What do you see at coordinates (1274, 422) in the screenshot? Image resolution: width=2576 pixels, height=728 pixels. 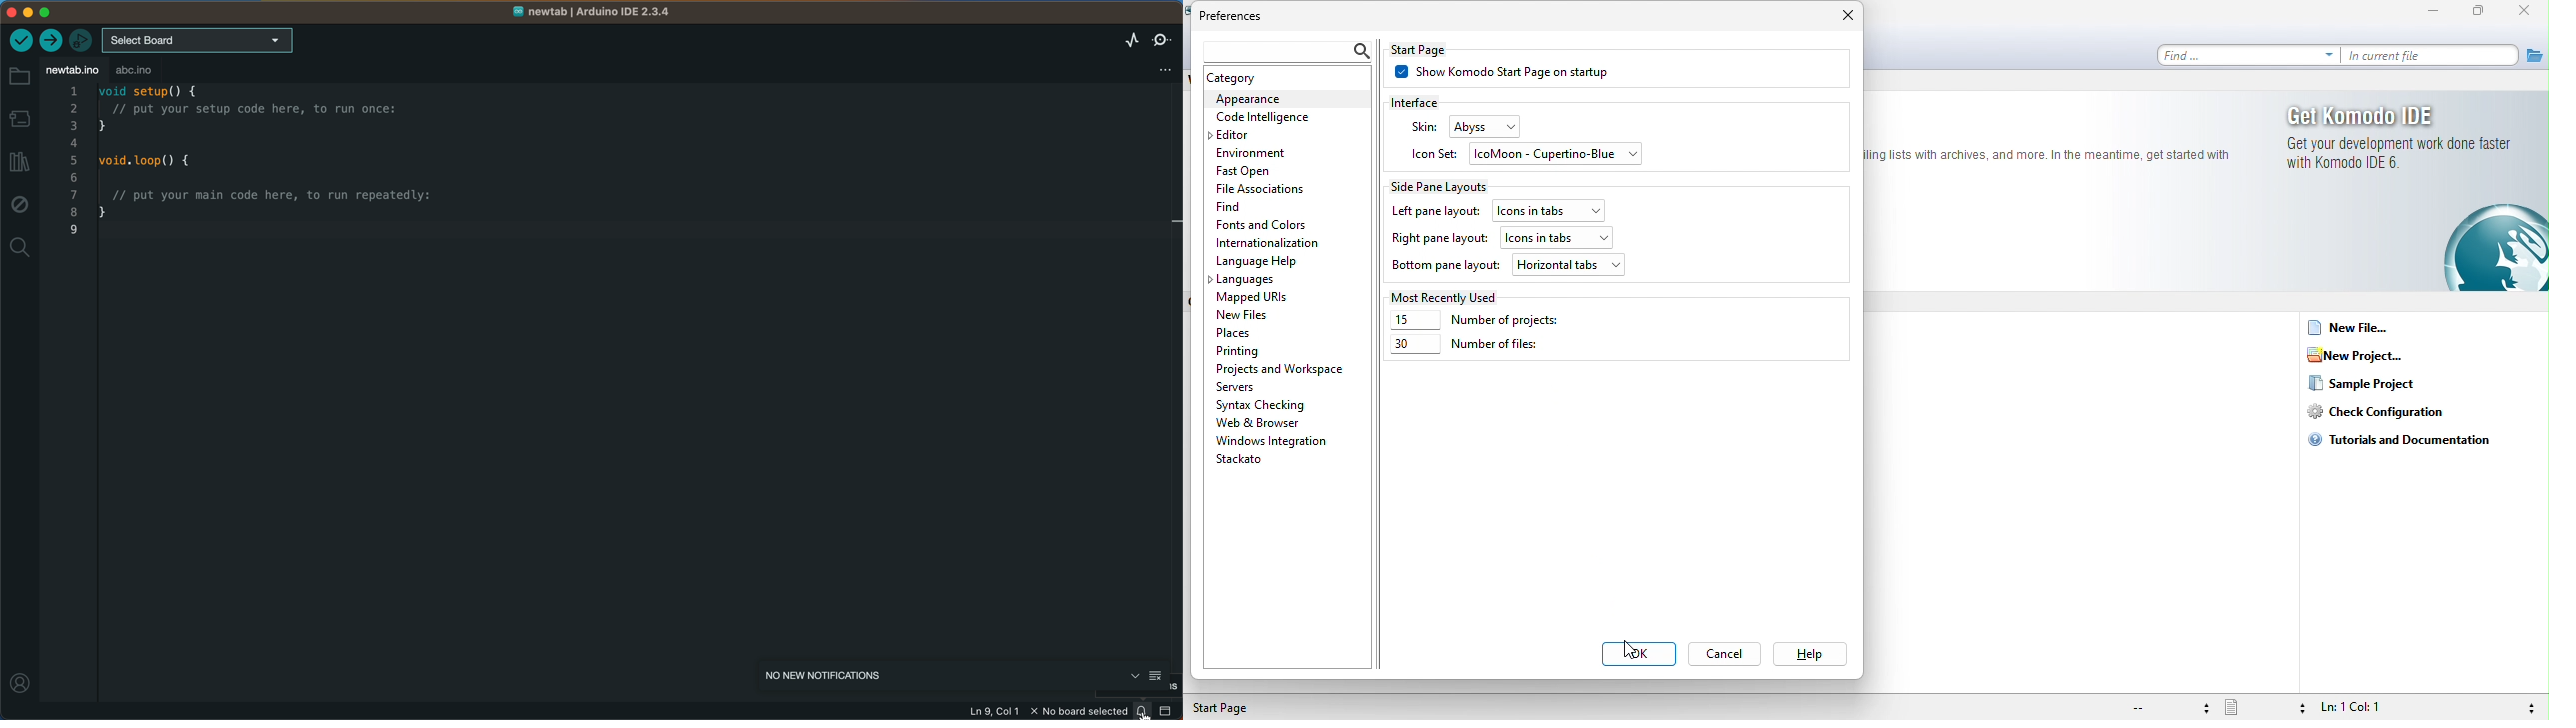 I see `web and browser` at bounding box center [1274, 422].